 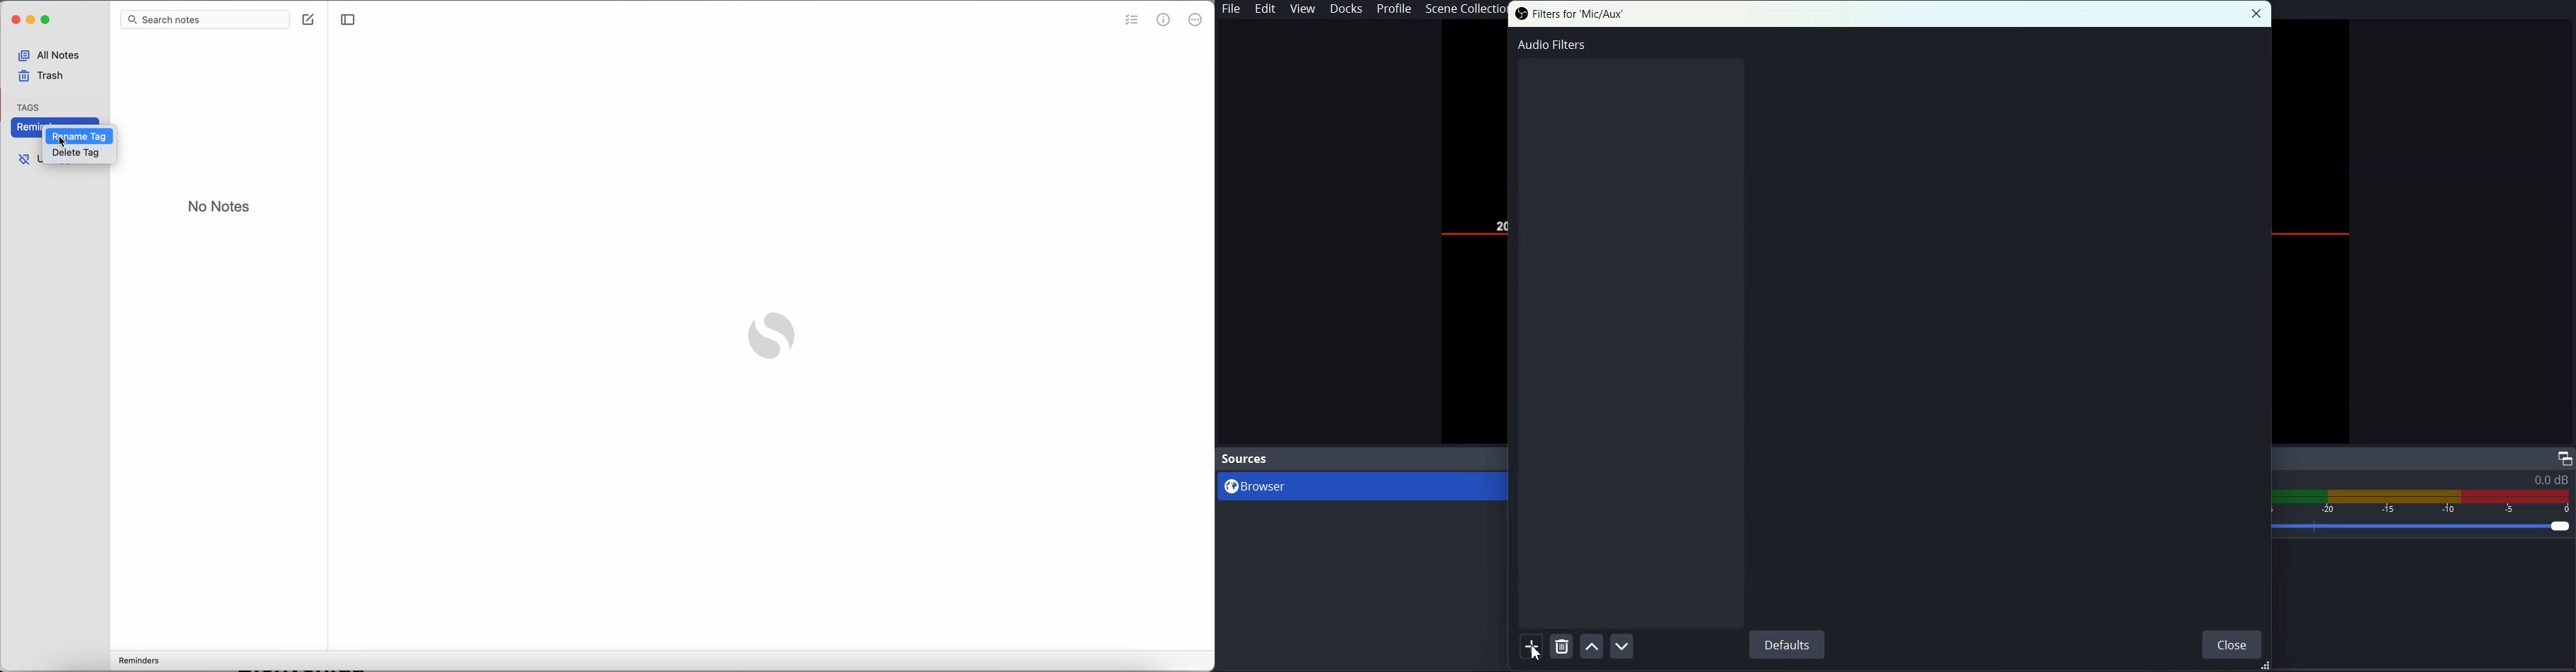 I want to click on Scene Collection, so click(x=1463, y=9).